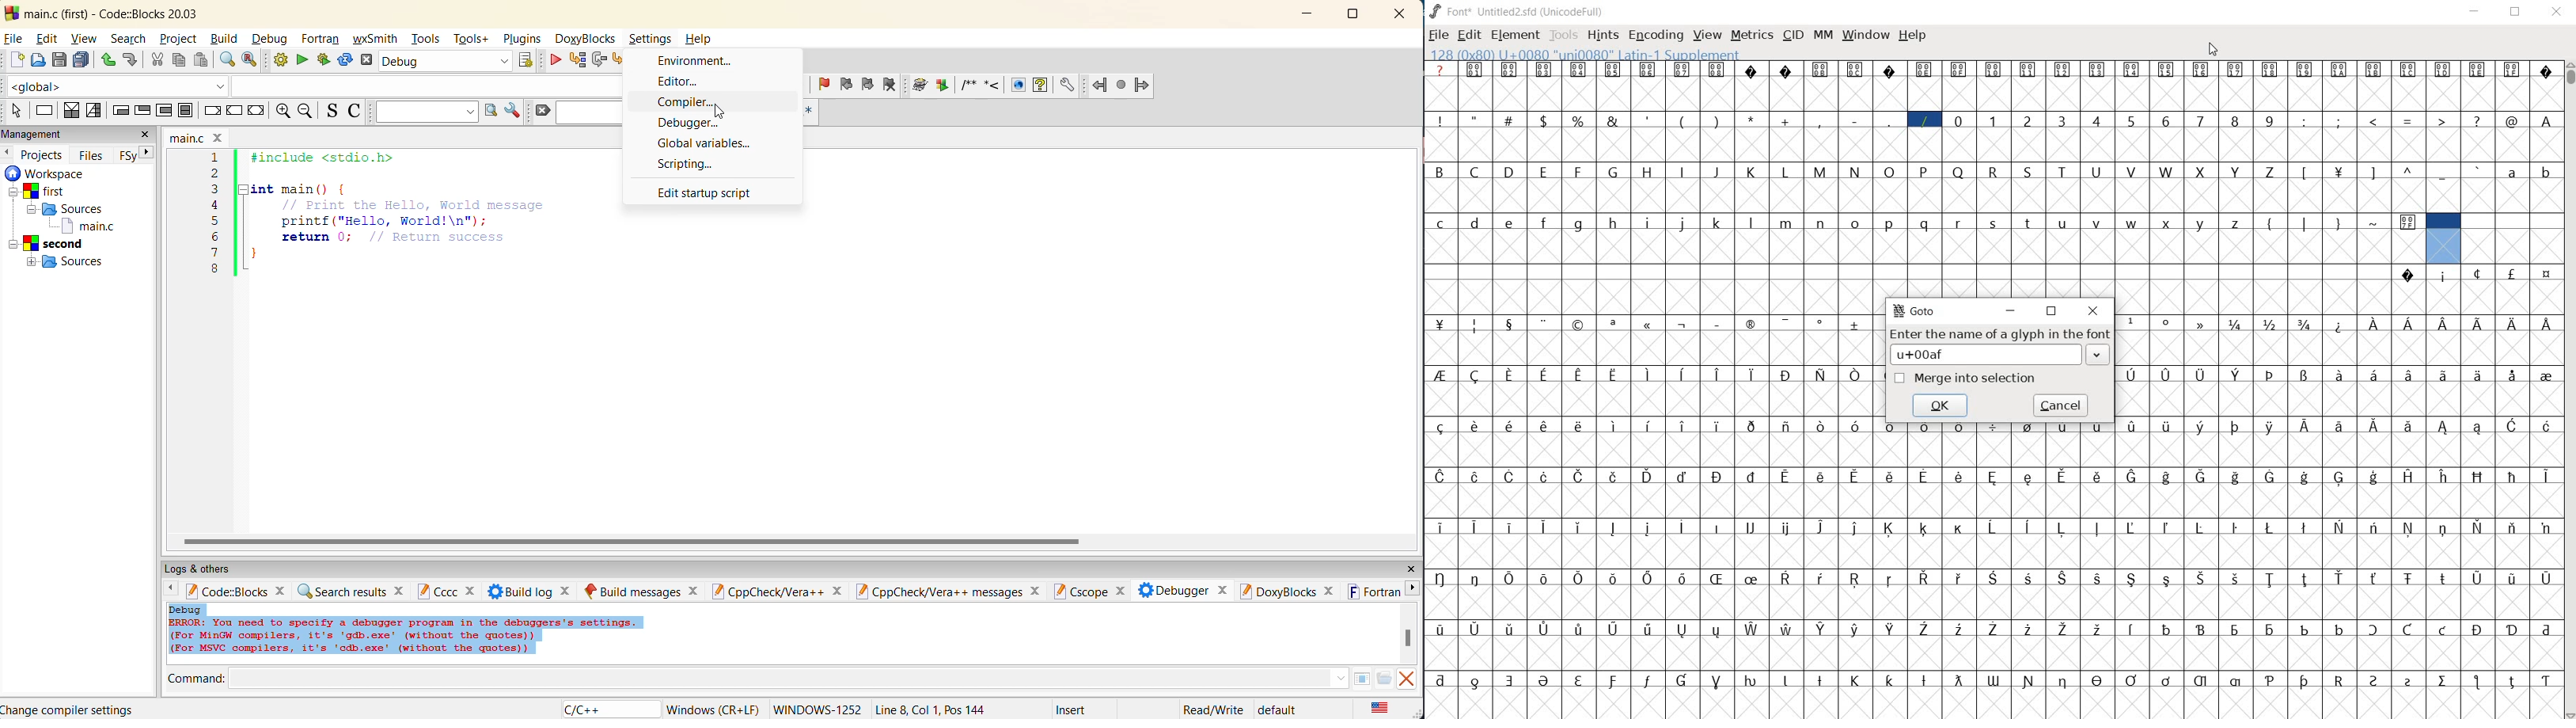 Image resolution: width=2576 pixels, height=728 pixels. Describe the element at coordinates (1545, 70) in the screenshot. I see `Symbol` at that location.